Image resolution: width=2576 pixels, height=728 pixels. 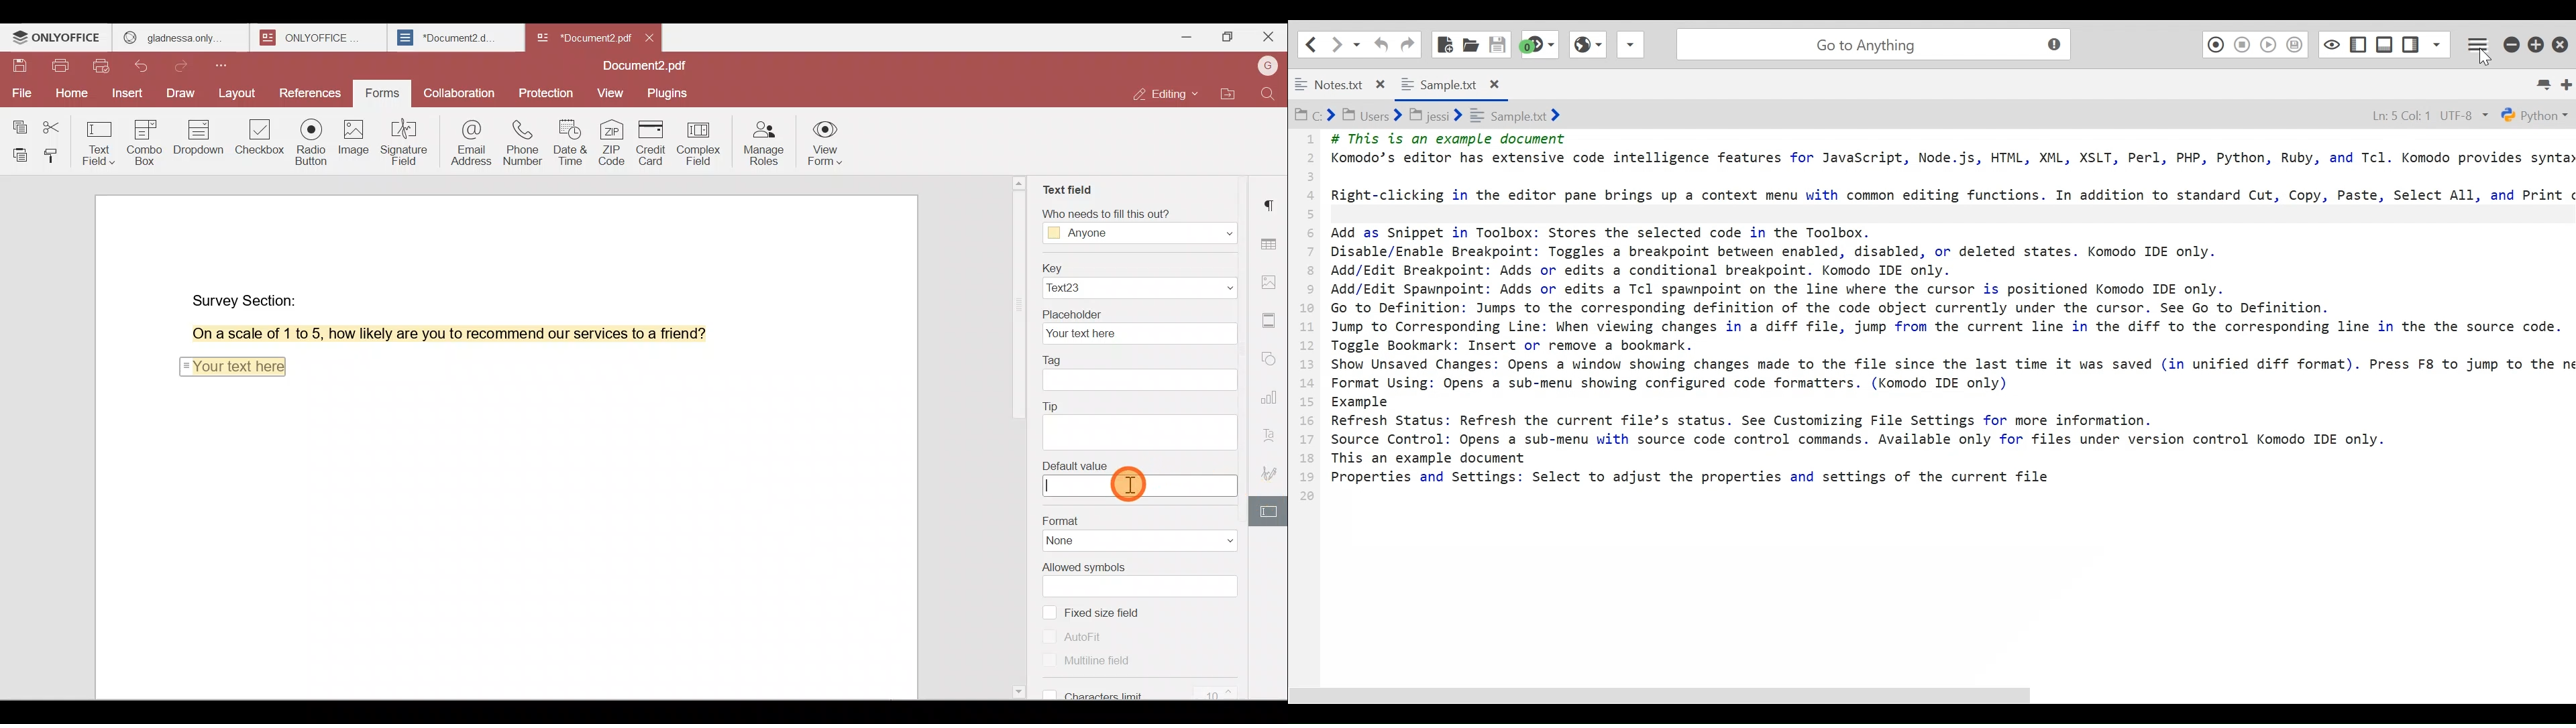 What do you see at coordinates (455, 38) in the screenshot?
I see `Document2.d` at bounding box center [455, 38].